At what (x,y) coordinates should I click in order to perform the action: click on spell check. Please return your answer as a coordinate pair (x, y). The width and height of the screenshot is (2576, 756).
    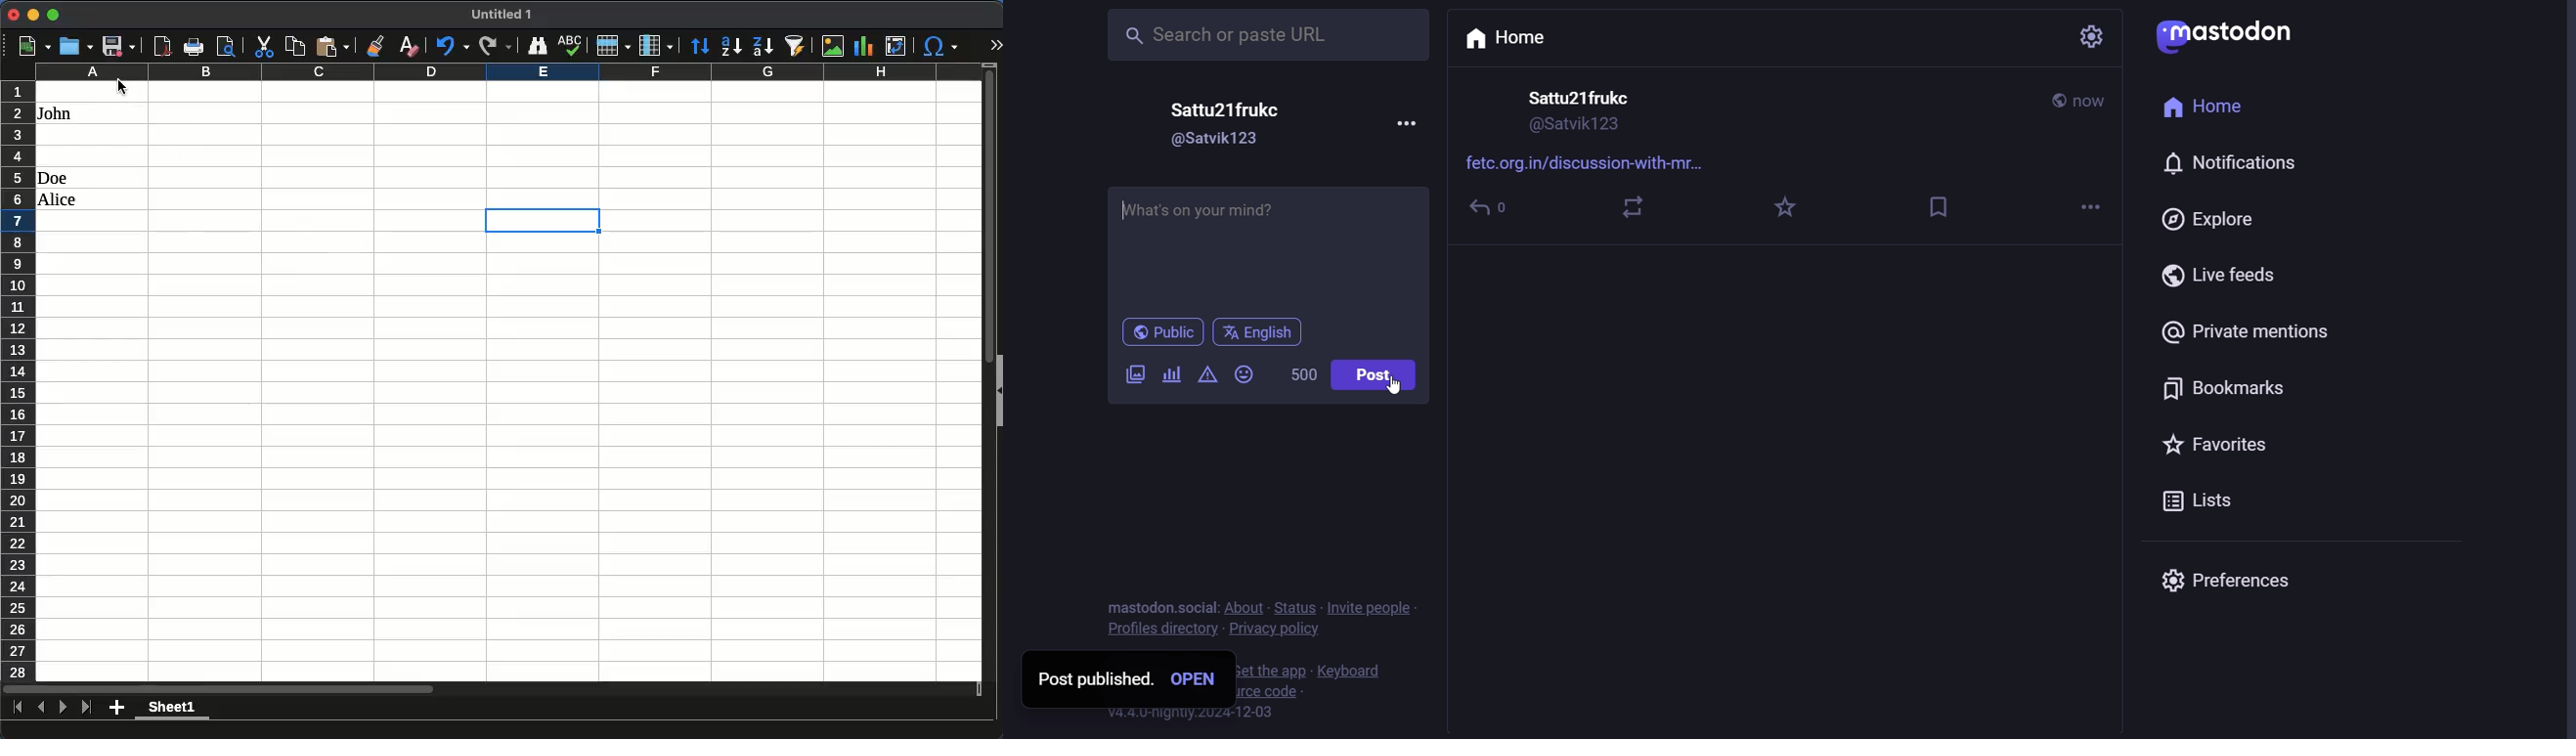
    Looking at the image, I should click on (572, 45).